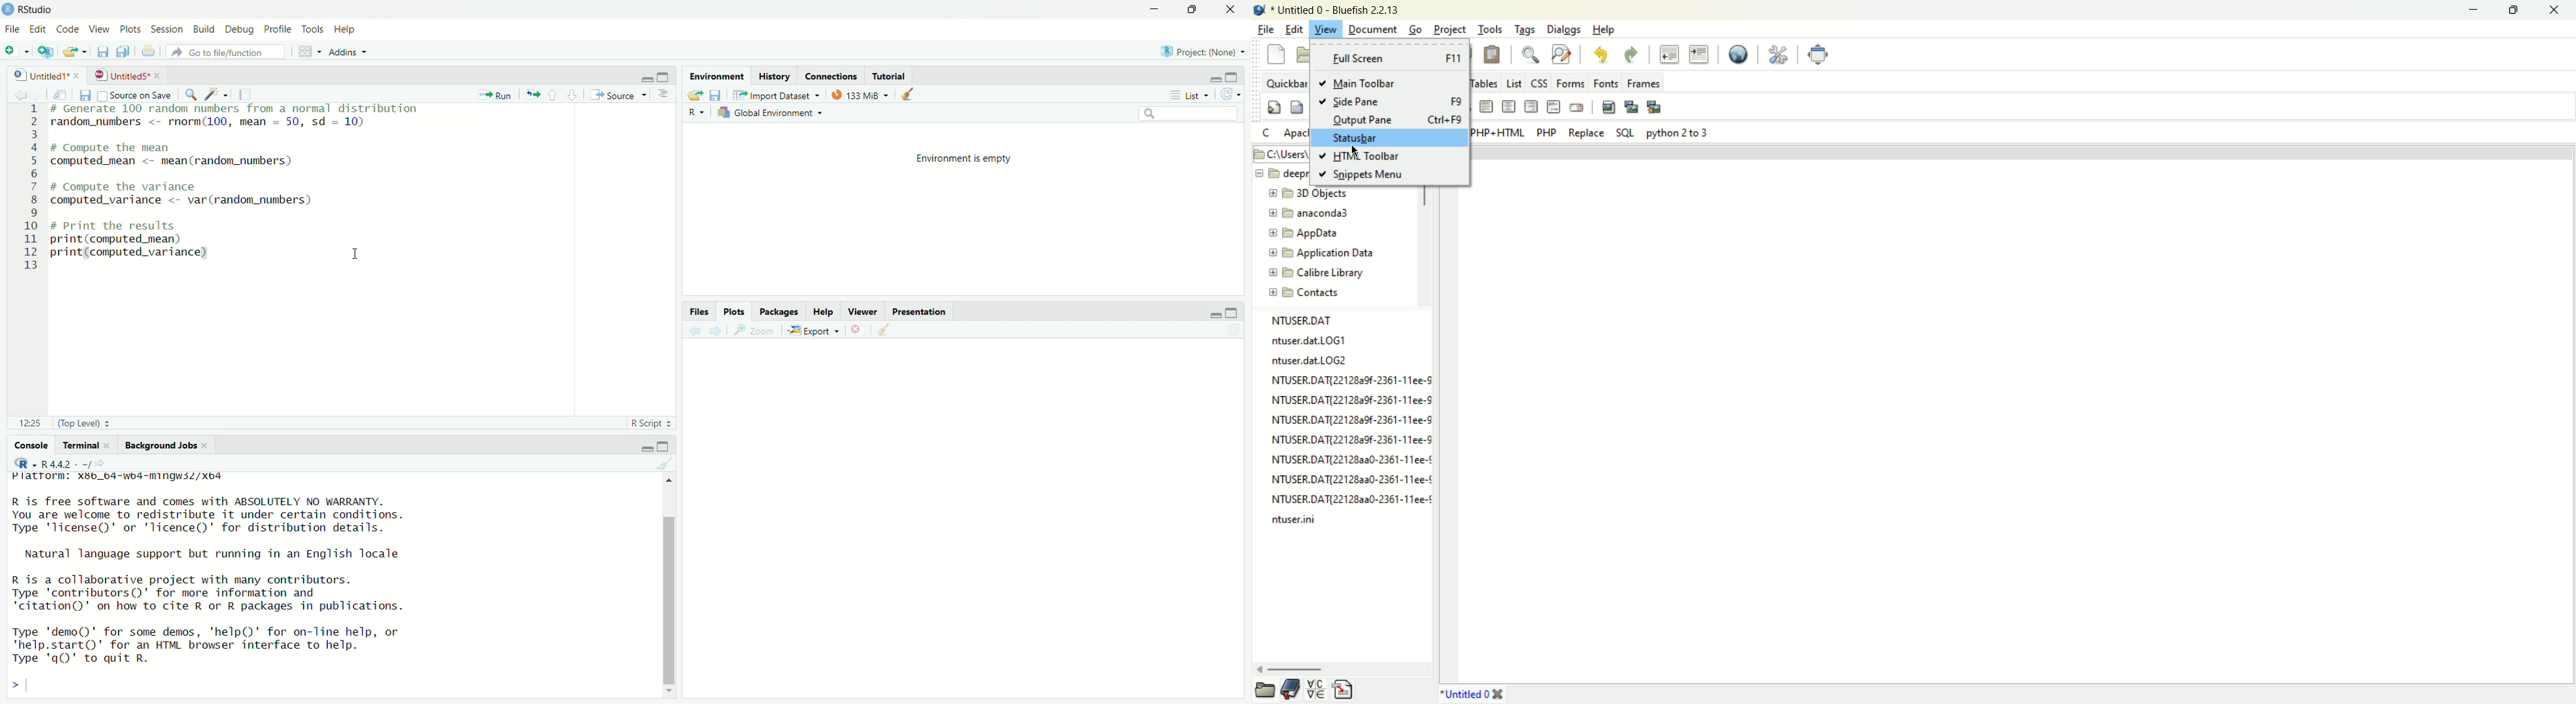 Image resolution: width=2576 pixels, height=728 pixels. I want to click on select language, so click(695, 113).